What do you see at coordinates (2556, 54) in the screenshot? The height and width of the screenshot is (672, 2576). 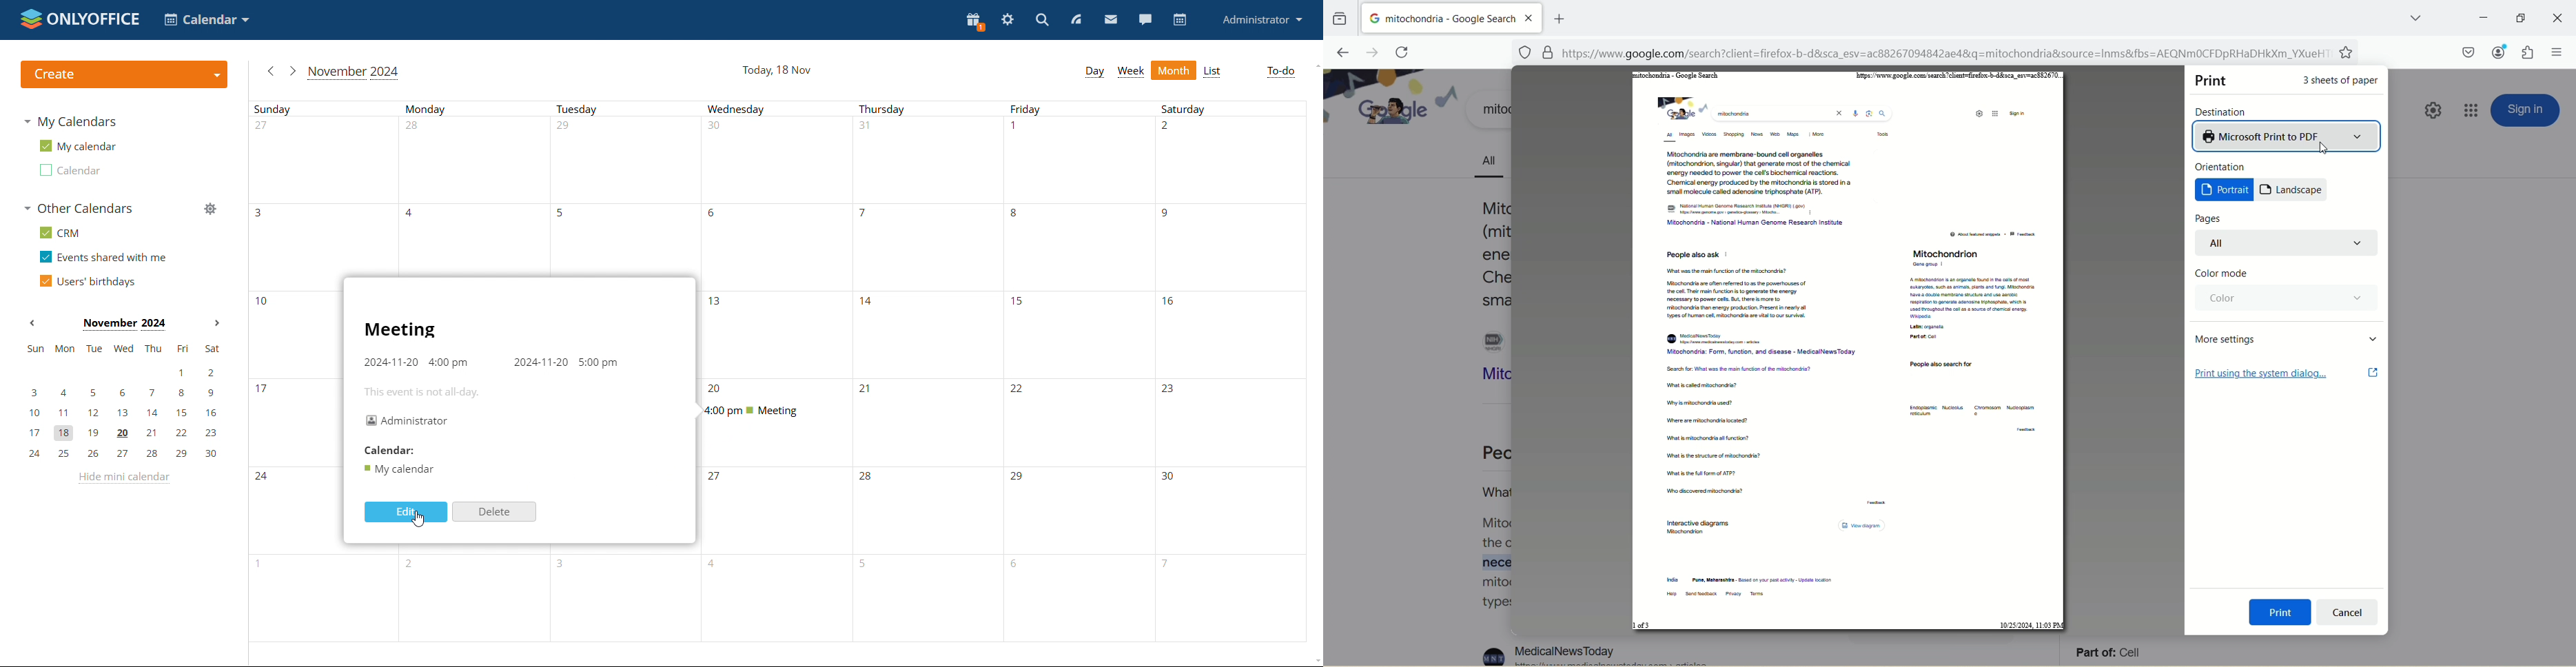 I see `open application menu` at bounding box center [2556, 54].